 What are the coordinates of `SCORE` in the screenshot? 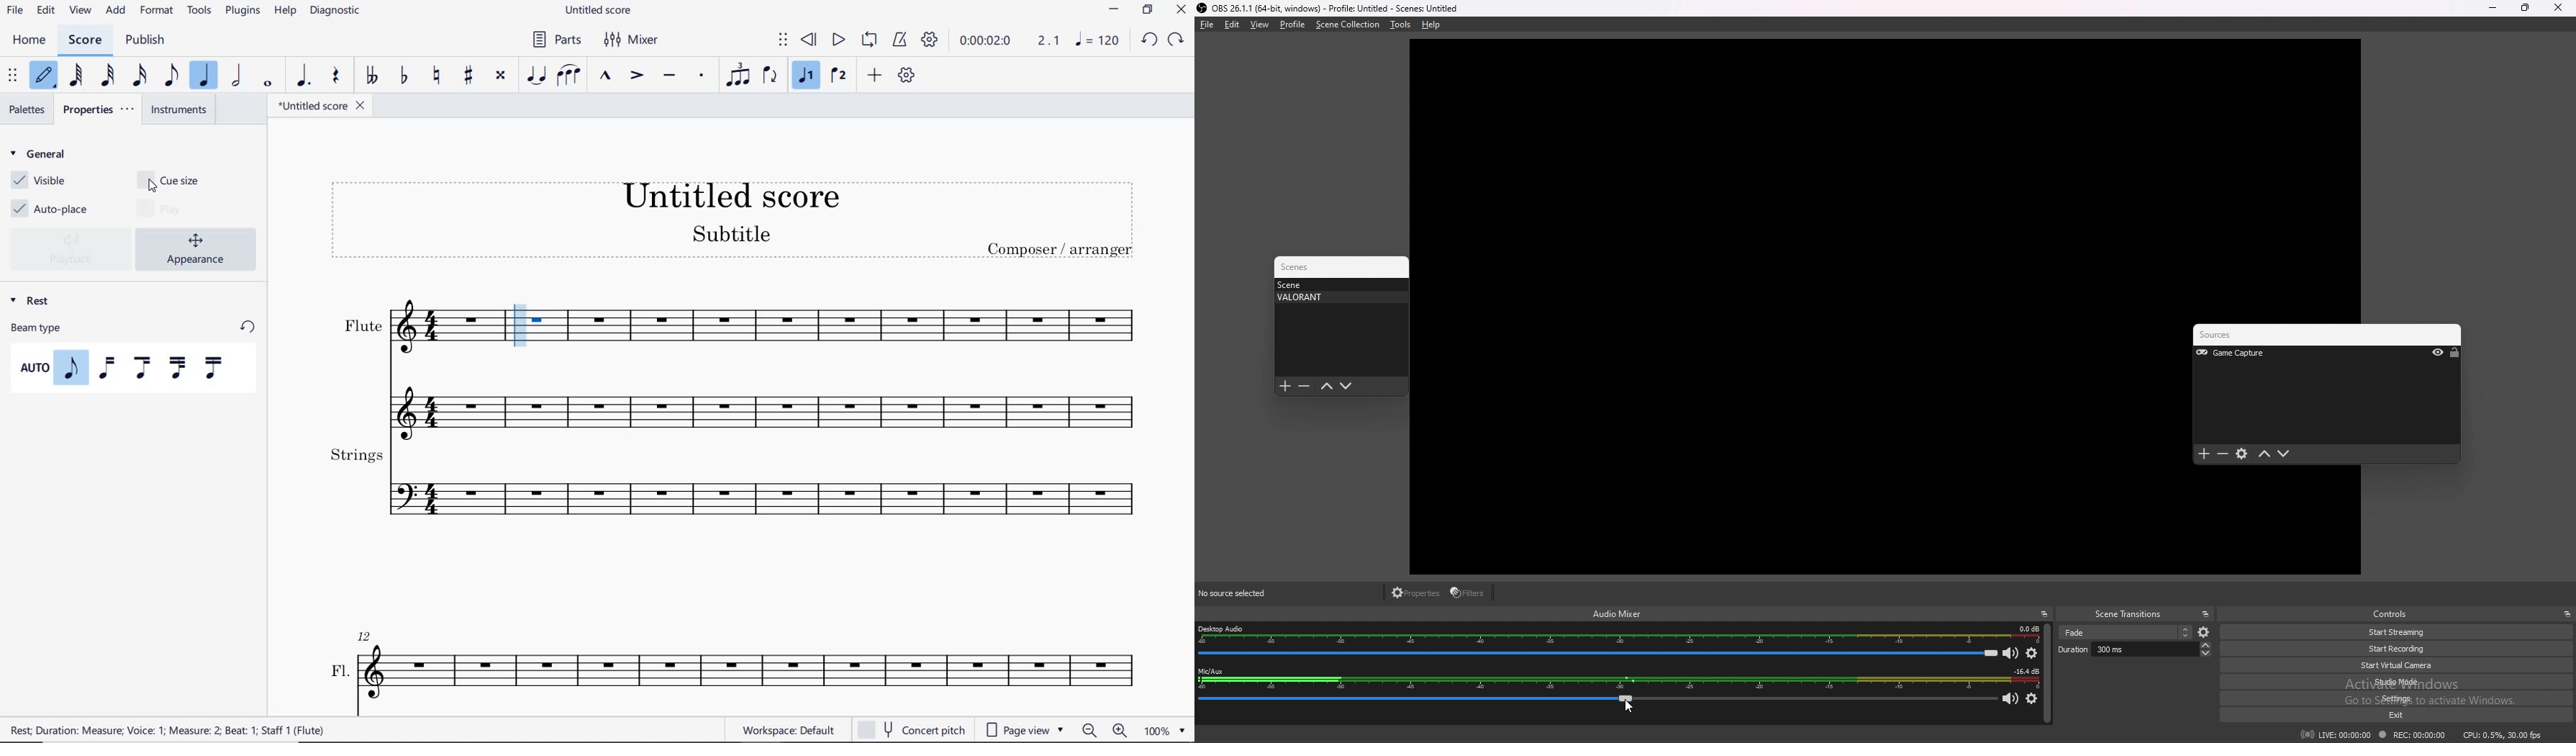 It's located at (86, 39).